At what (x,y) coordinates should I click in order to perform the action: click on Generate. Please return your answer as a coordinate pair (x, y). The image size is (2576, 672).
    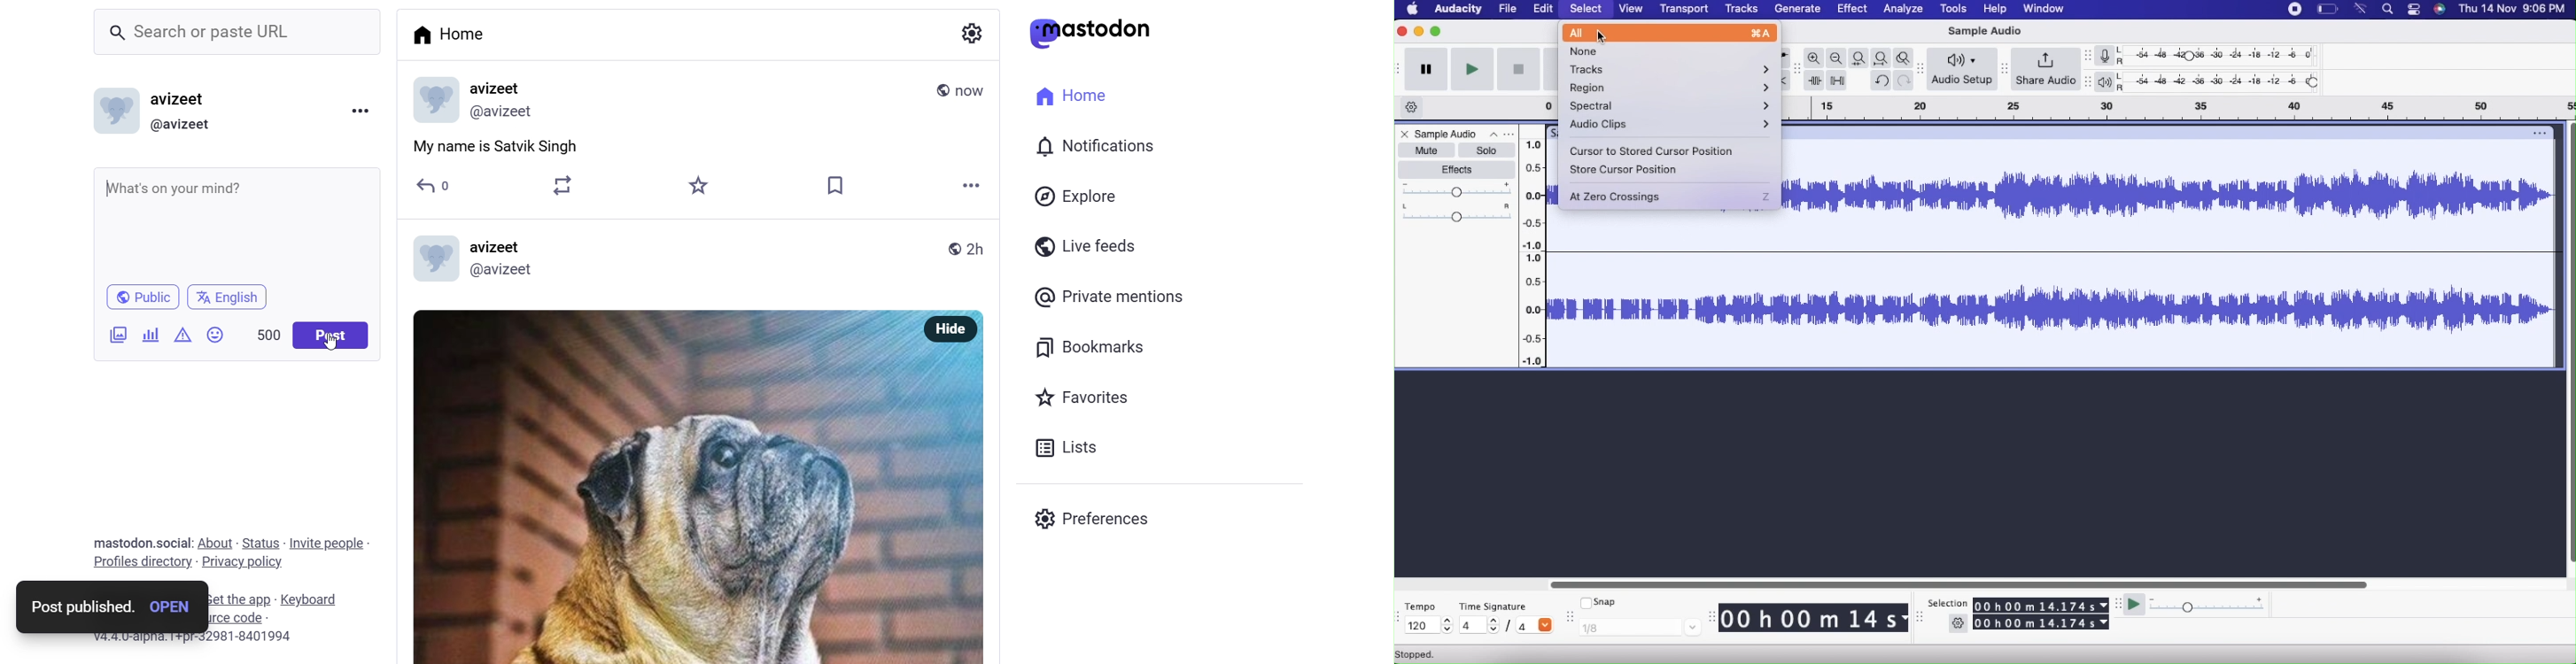
    Looking at the image, I should click on (1798, 10).